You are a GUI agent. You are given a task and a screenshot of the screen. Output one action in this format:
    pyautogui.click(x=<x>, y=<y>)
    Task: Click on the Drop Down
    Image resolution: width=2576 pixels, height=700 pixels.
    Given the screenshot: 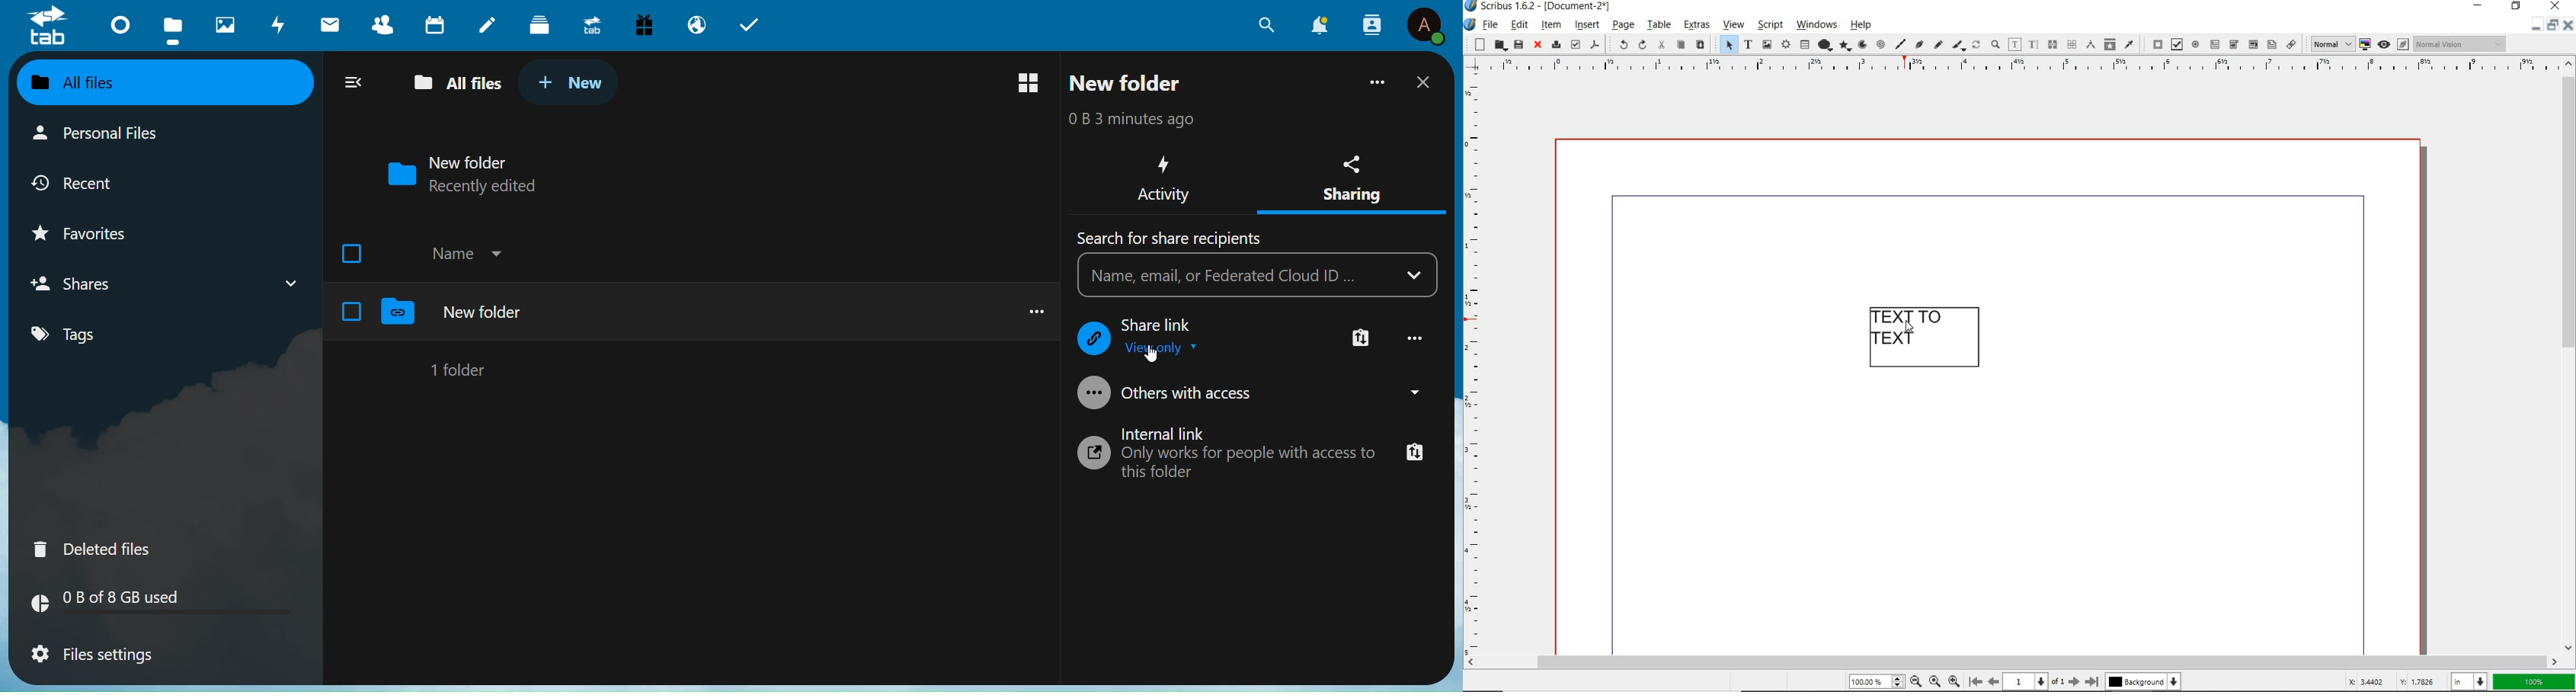 What is the action you would take?
    pyautogui.click(x=1410, y=391)
    